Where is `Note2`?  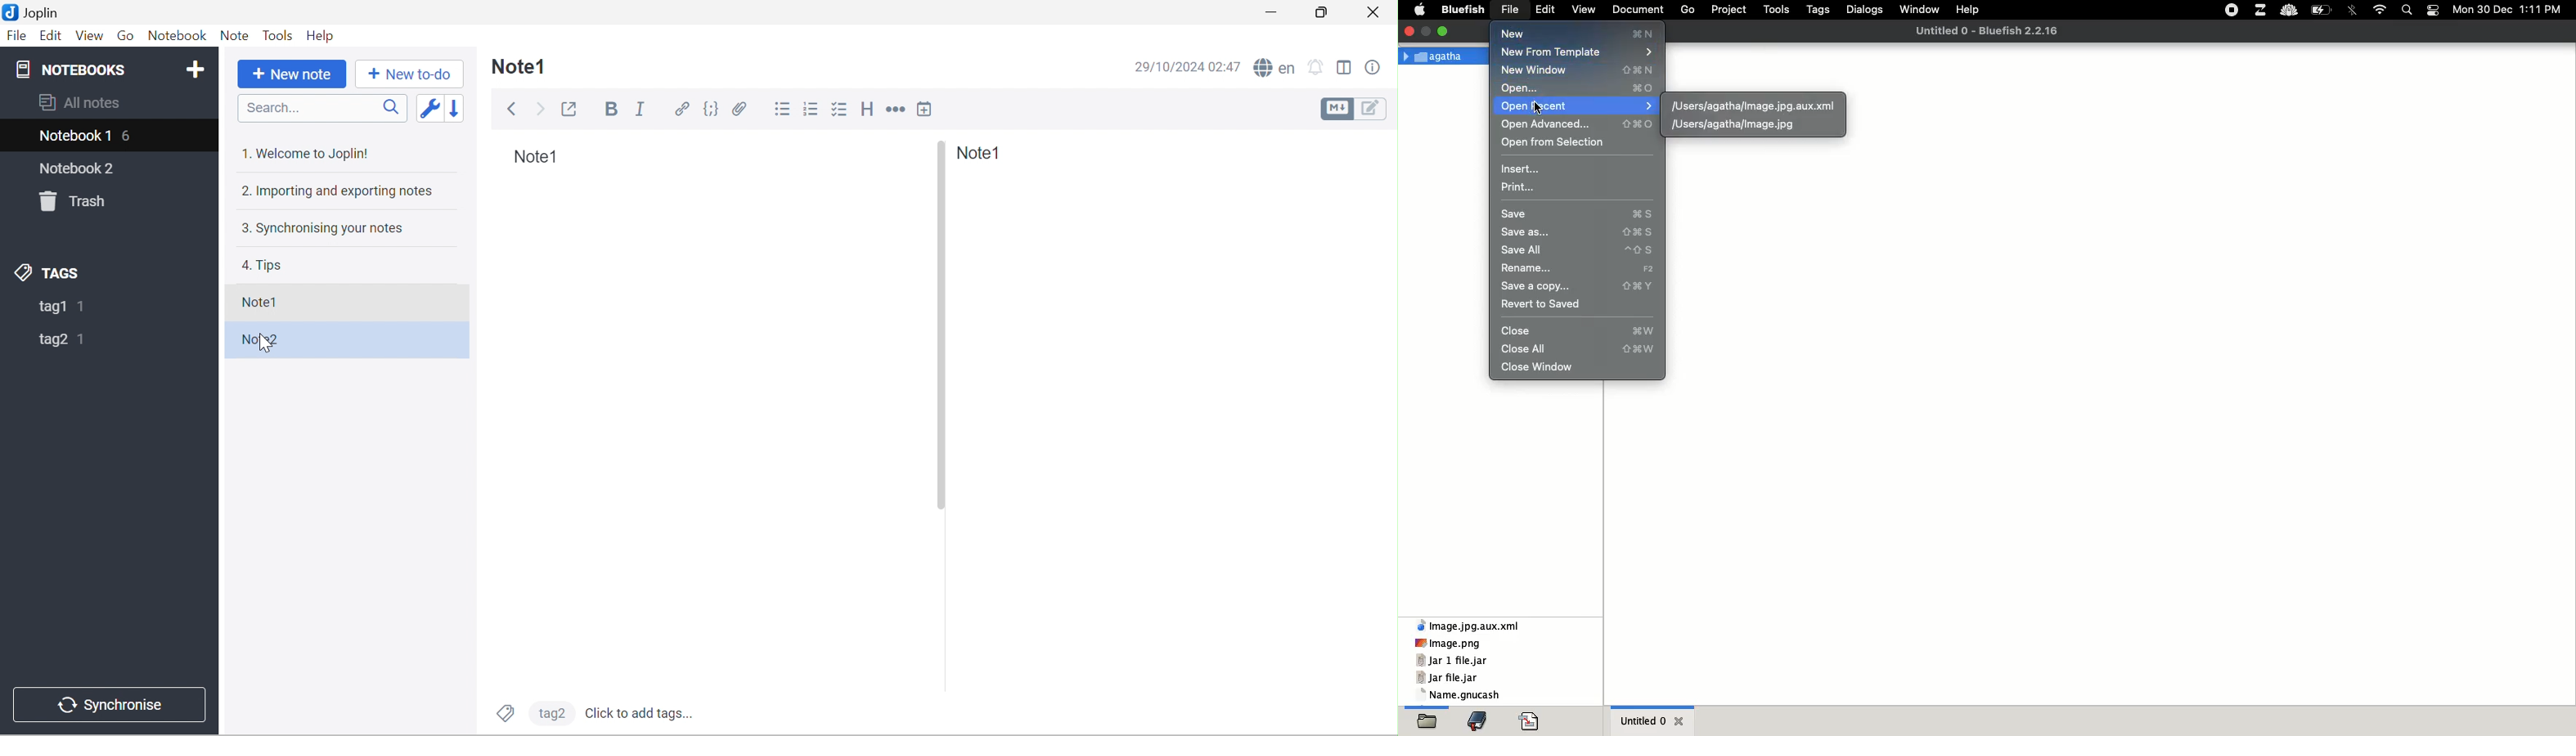
Note2 is located at coordinates (261, 340).